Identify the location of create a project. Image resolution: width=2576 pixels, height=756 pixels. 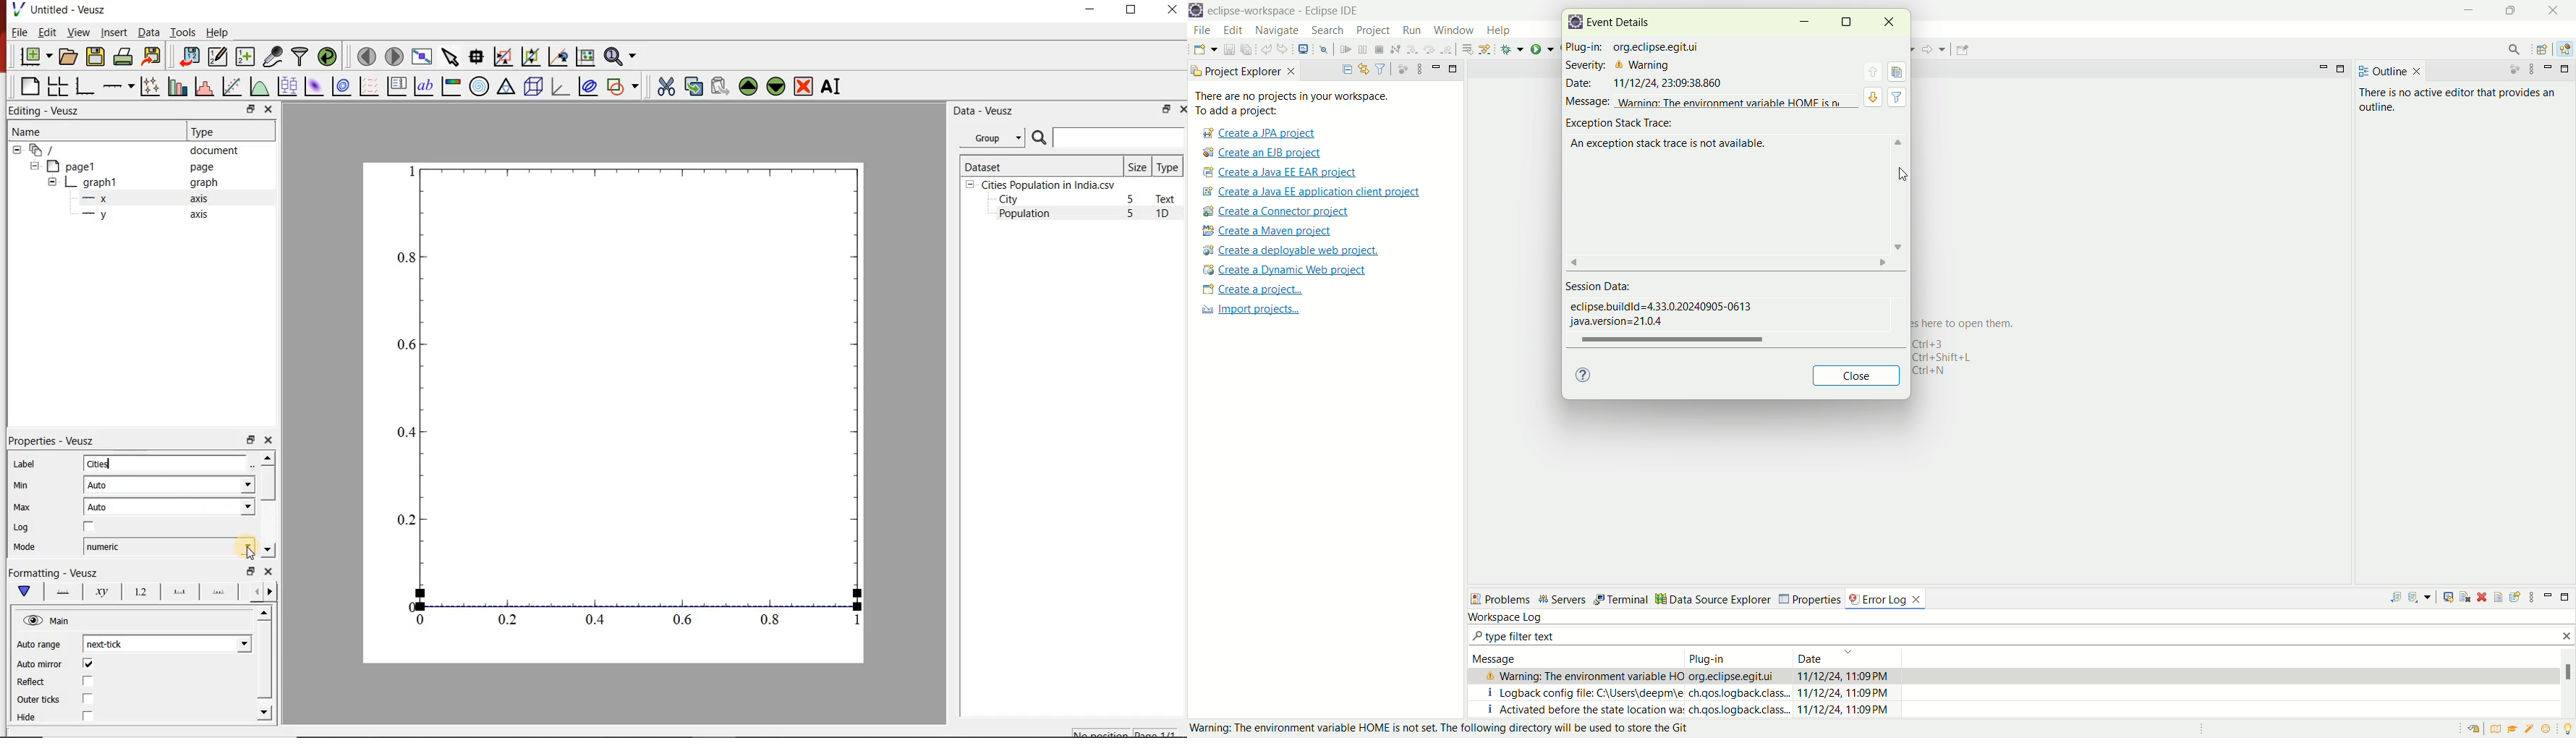
(1251, 290).